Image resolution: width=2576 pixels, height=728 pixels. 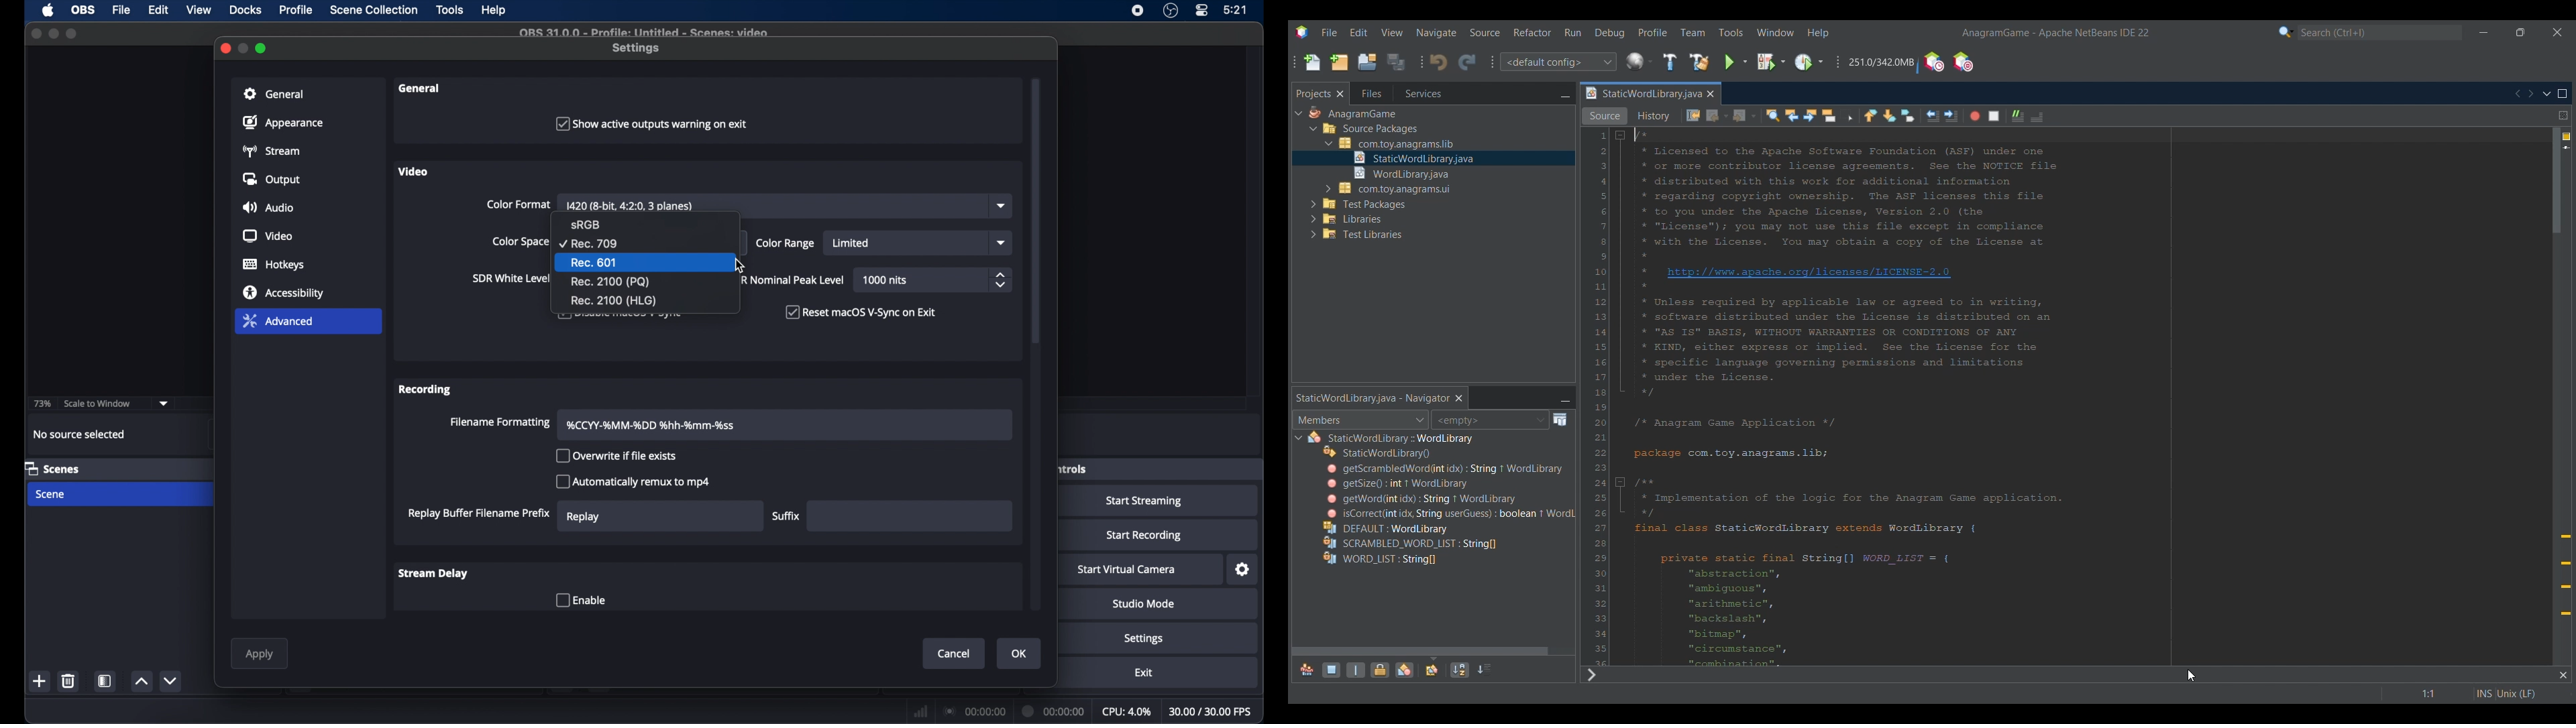 What do you see at coordinates (1002, 205) in the screenshot?
I see `dropdown` at bounding box center [1002, 205].